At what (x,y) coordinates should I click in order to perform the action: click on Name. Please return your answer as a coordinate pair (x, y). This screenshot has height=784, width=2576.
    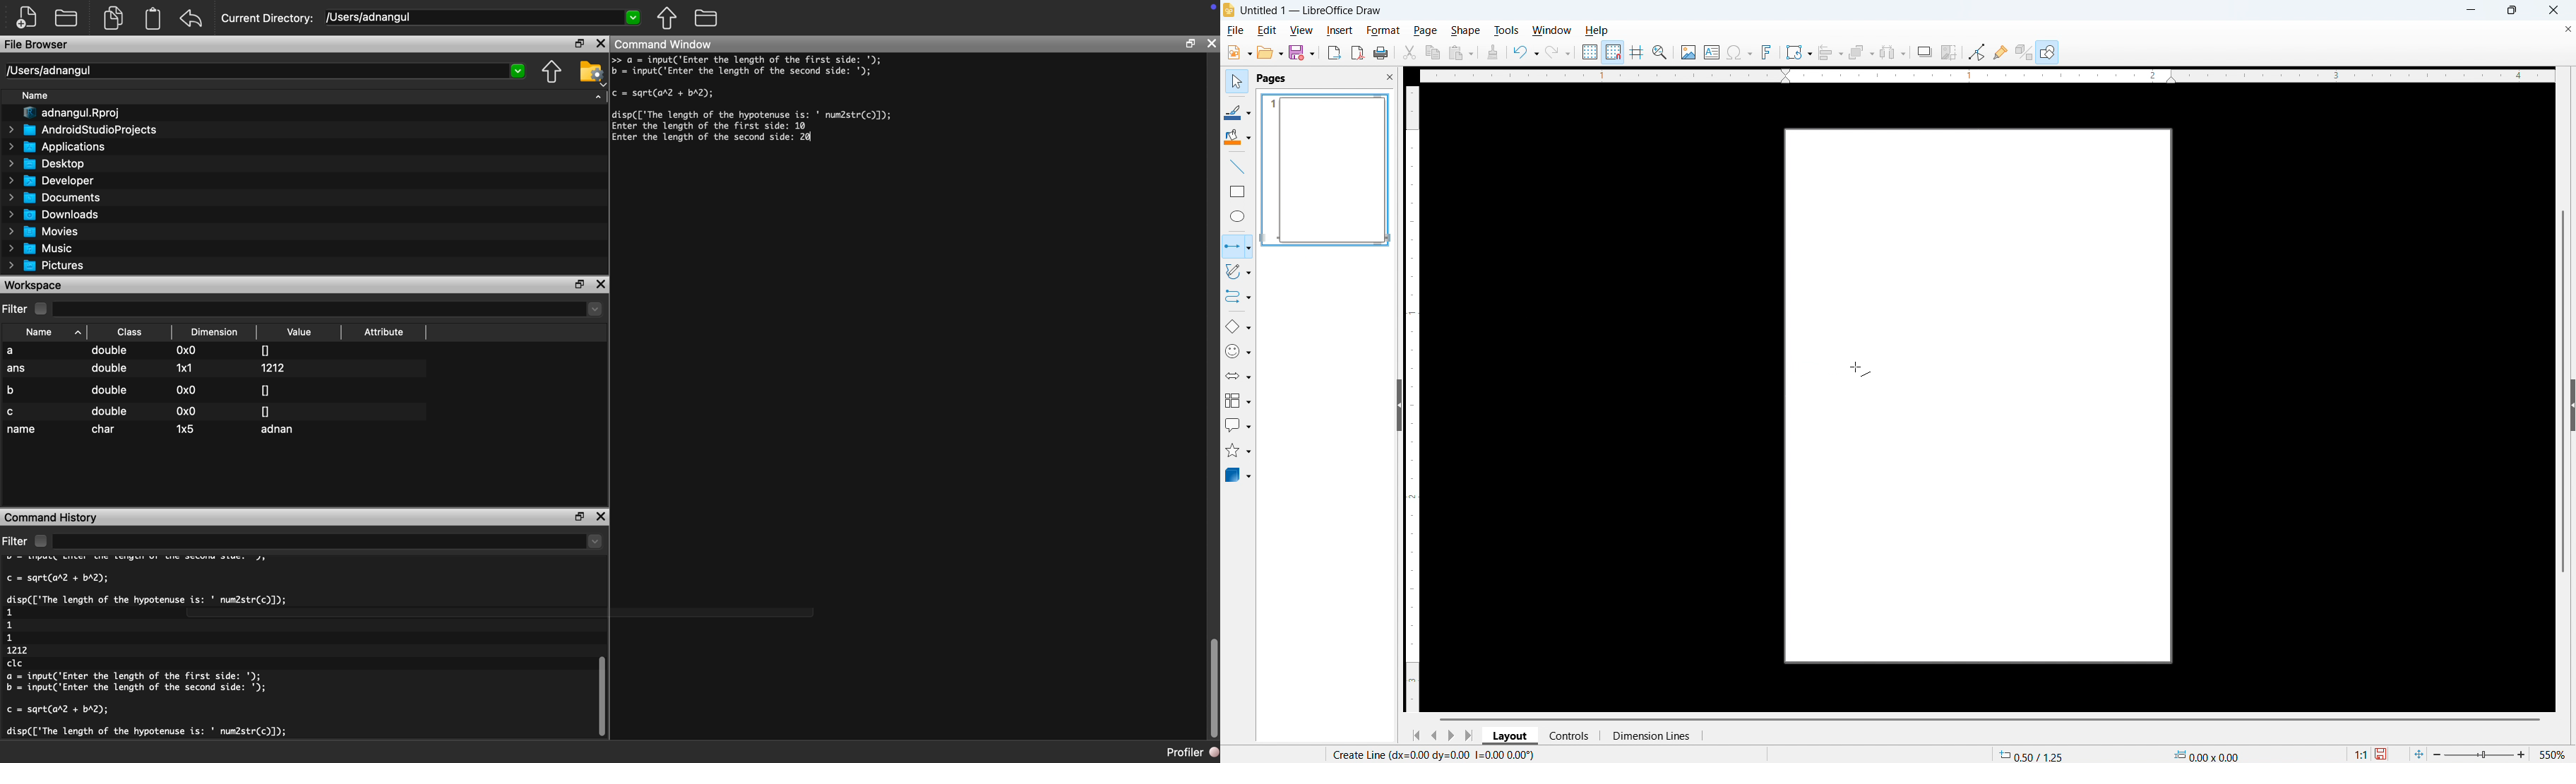
    Looking at the image, I should click on (40, 97).